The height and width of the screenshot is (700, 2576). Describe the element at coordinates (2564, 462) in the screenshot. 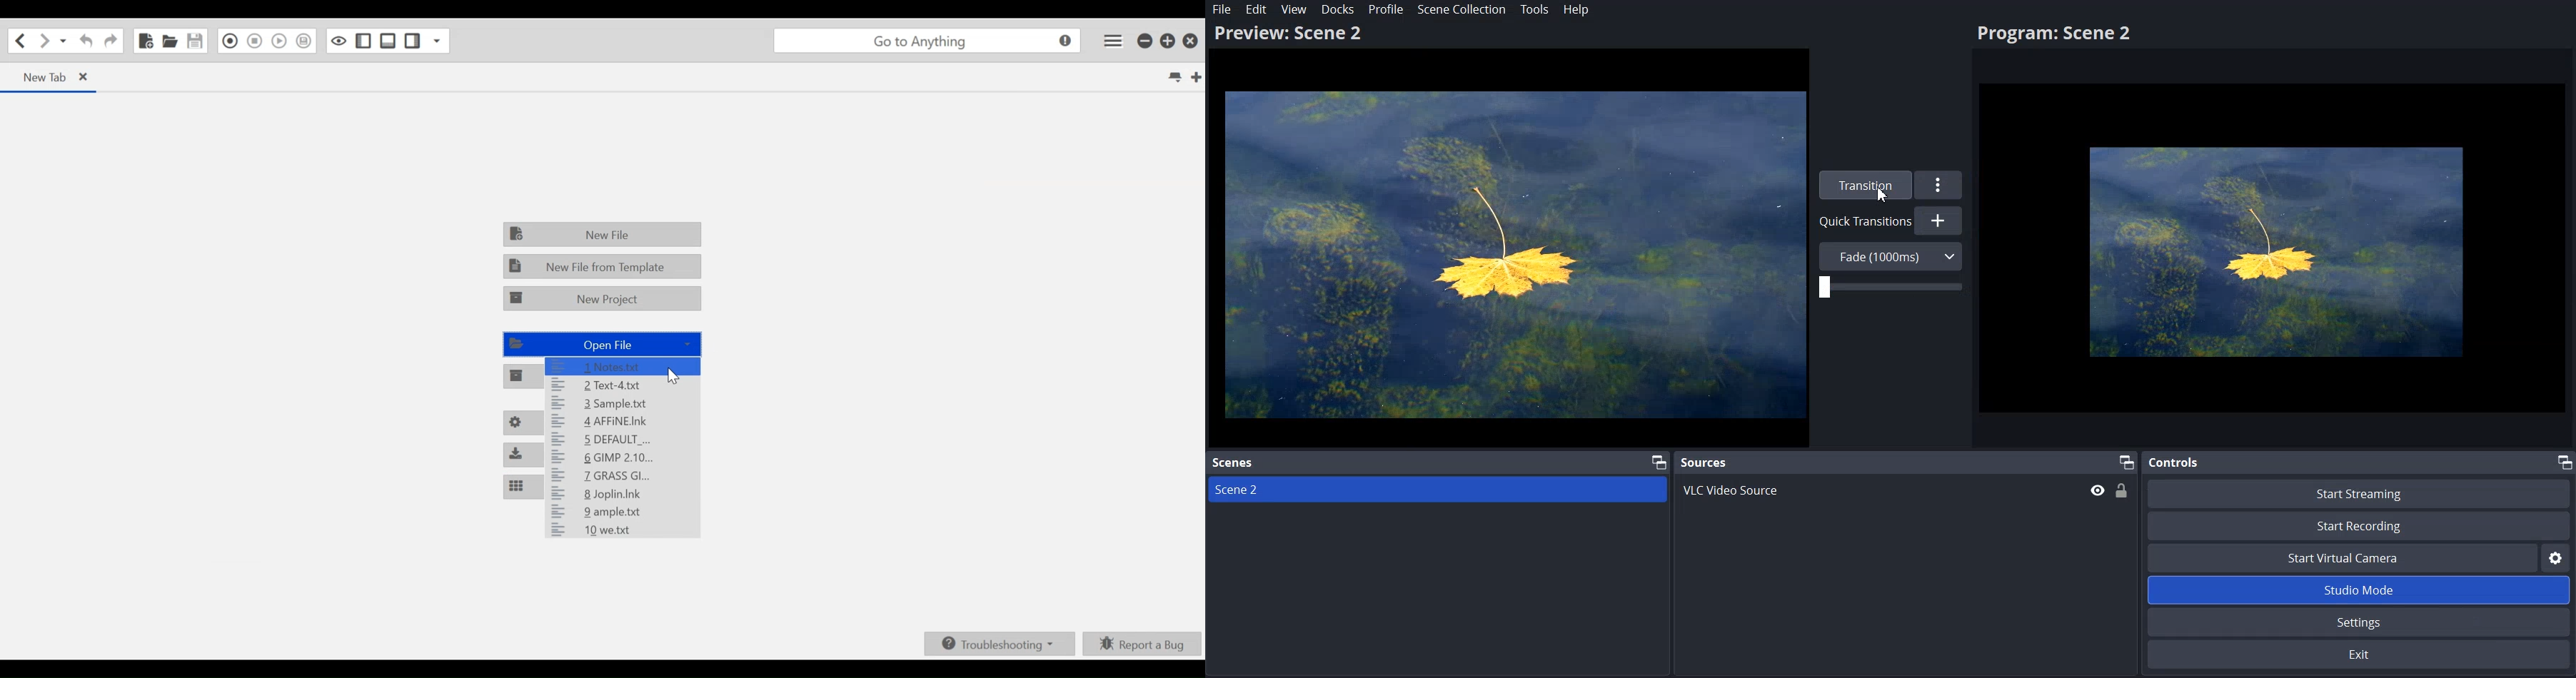

I see `Maximize` at that location.